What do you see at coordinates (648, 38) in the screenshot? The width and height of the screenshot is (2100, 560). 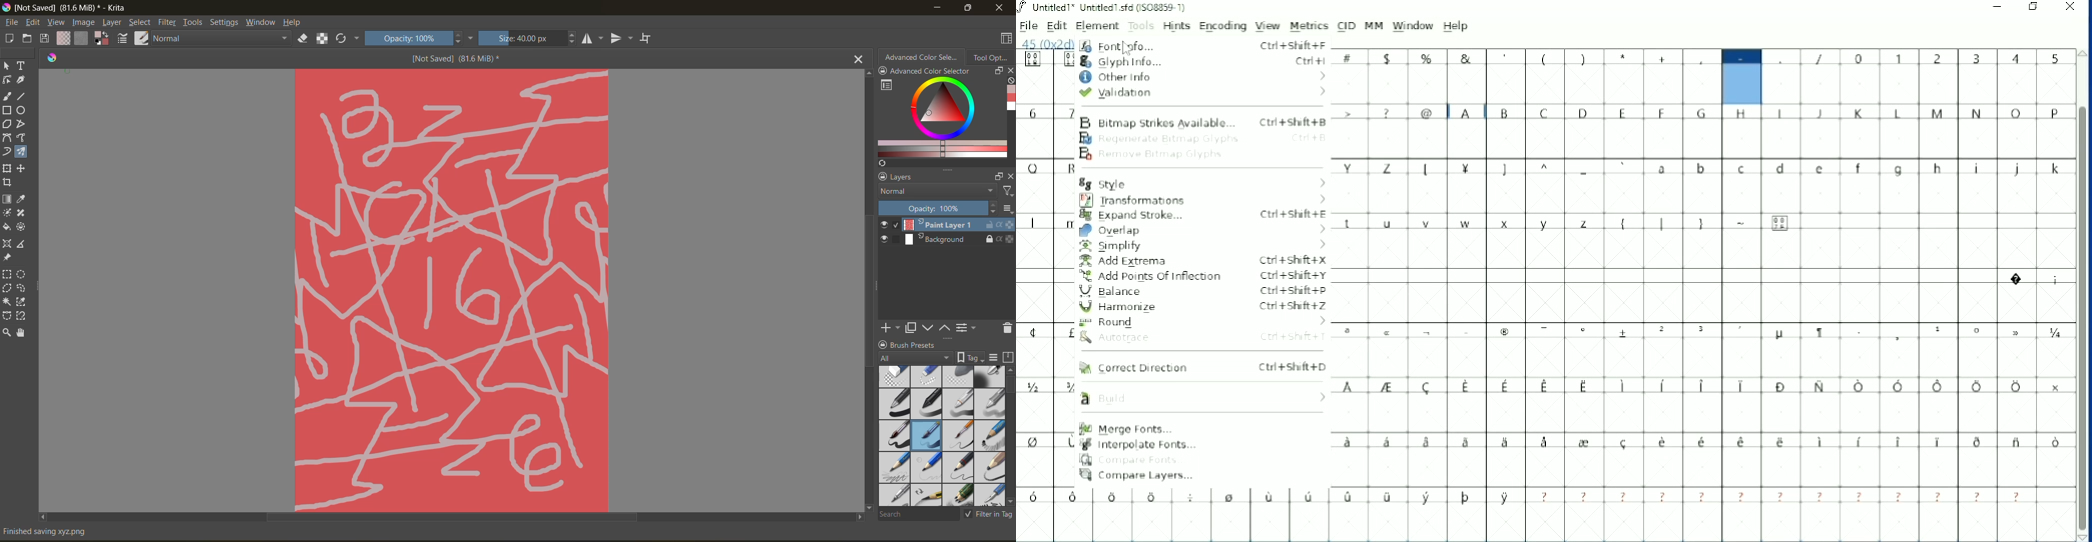 I see `wrap around mode` at bounding box center [648, 38].